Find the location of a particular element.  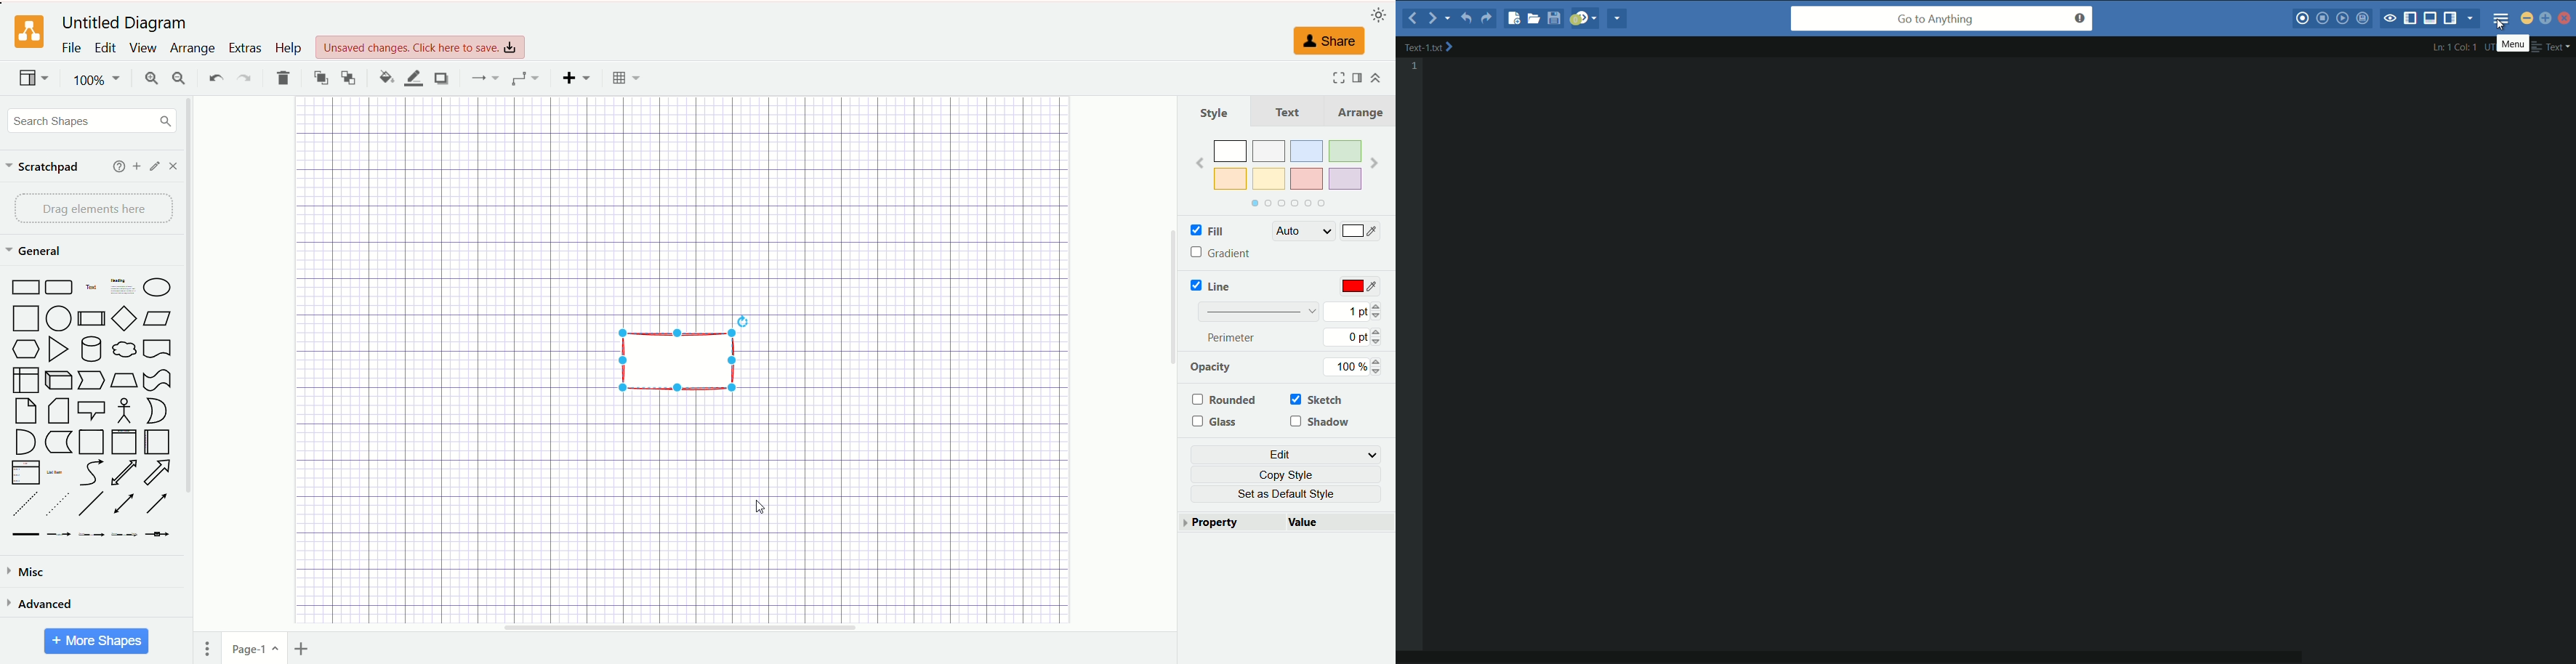

undo is located at coordinates (1465, 18).